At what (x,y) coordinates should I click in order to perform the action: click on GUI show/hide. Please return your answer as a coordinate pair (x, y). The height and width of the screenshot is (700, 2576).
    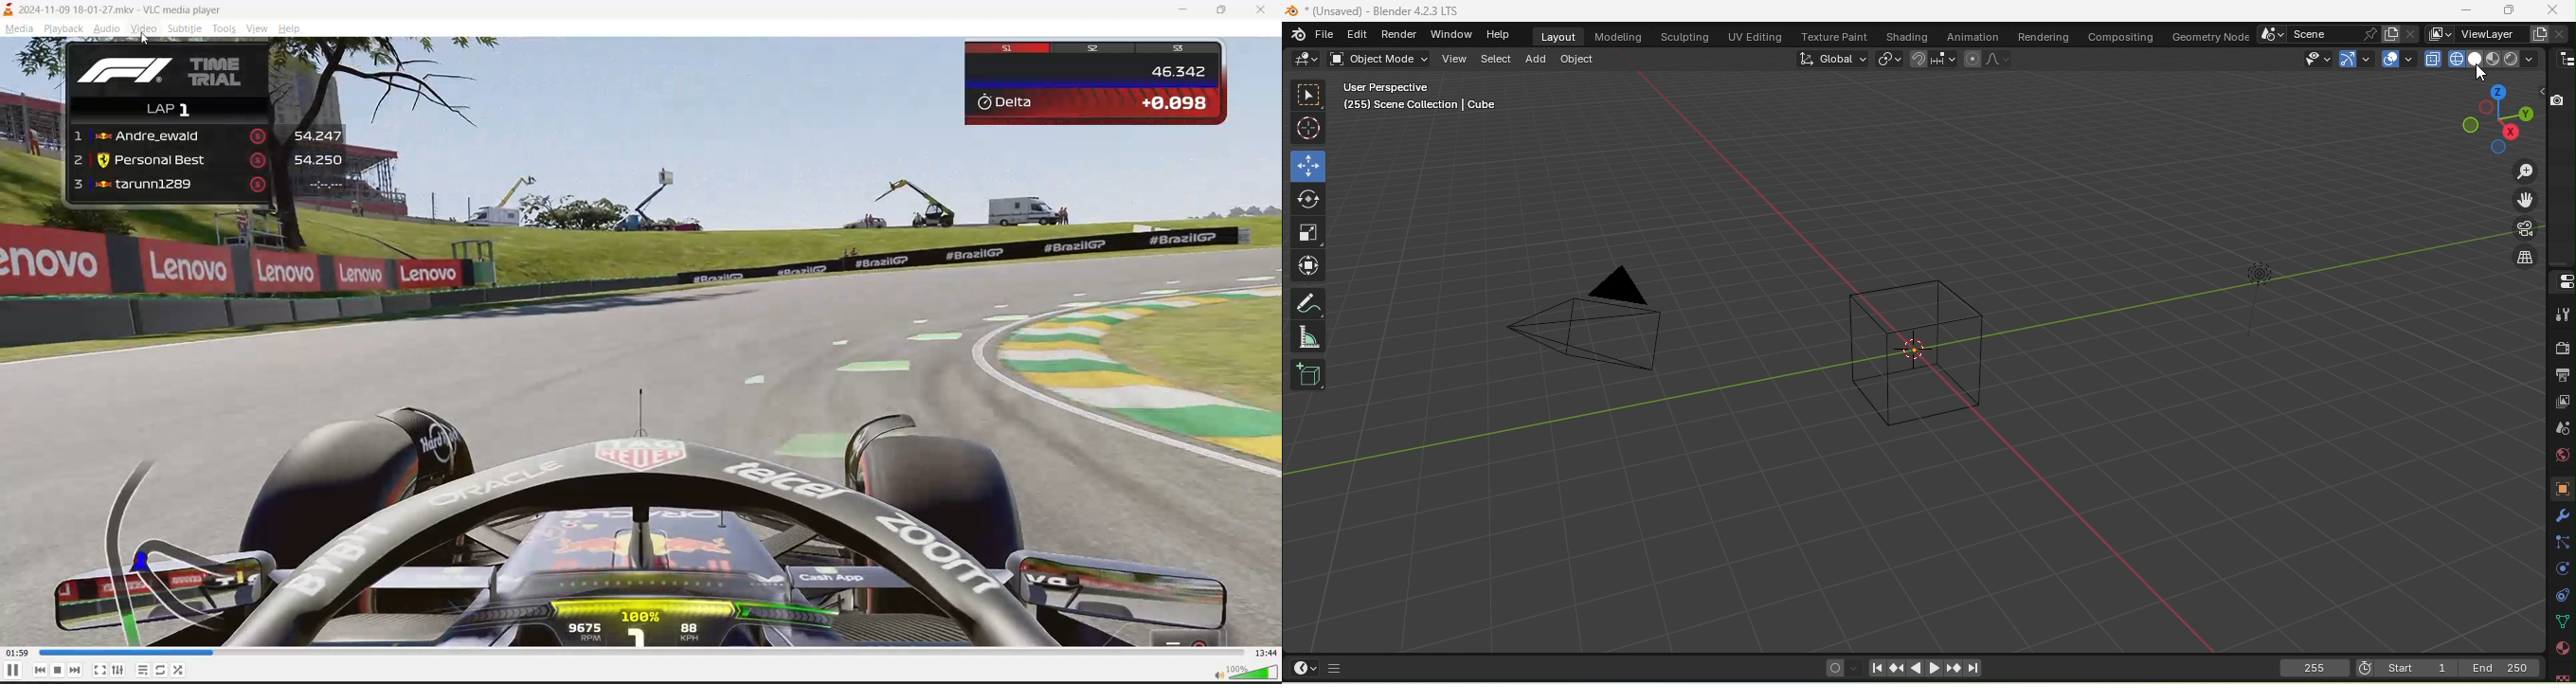
    Looking at the image, I should click on (1336, 667).